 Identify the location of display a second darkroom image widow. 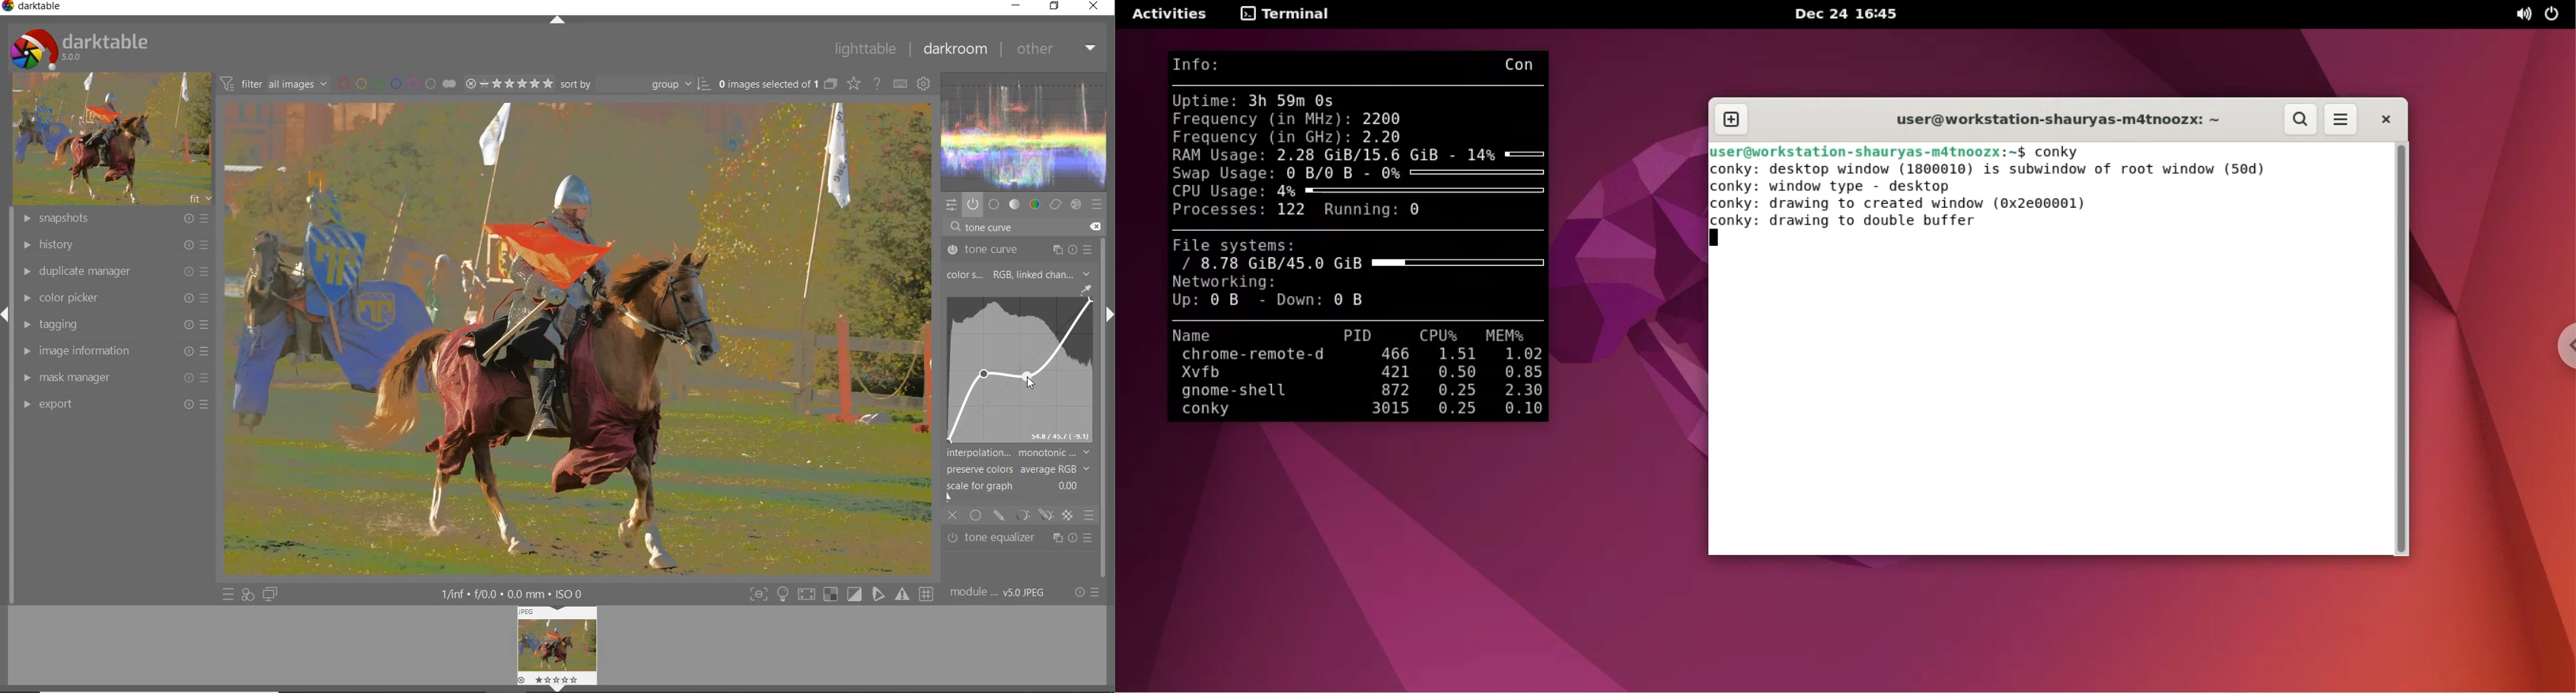
(271, 593).